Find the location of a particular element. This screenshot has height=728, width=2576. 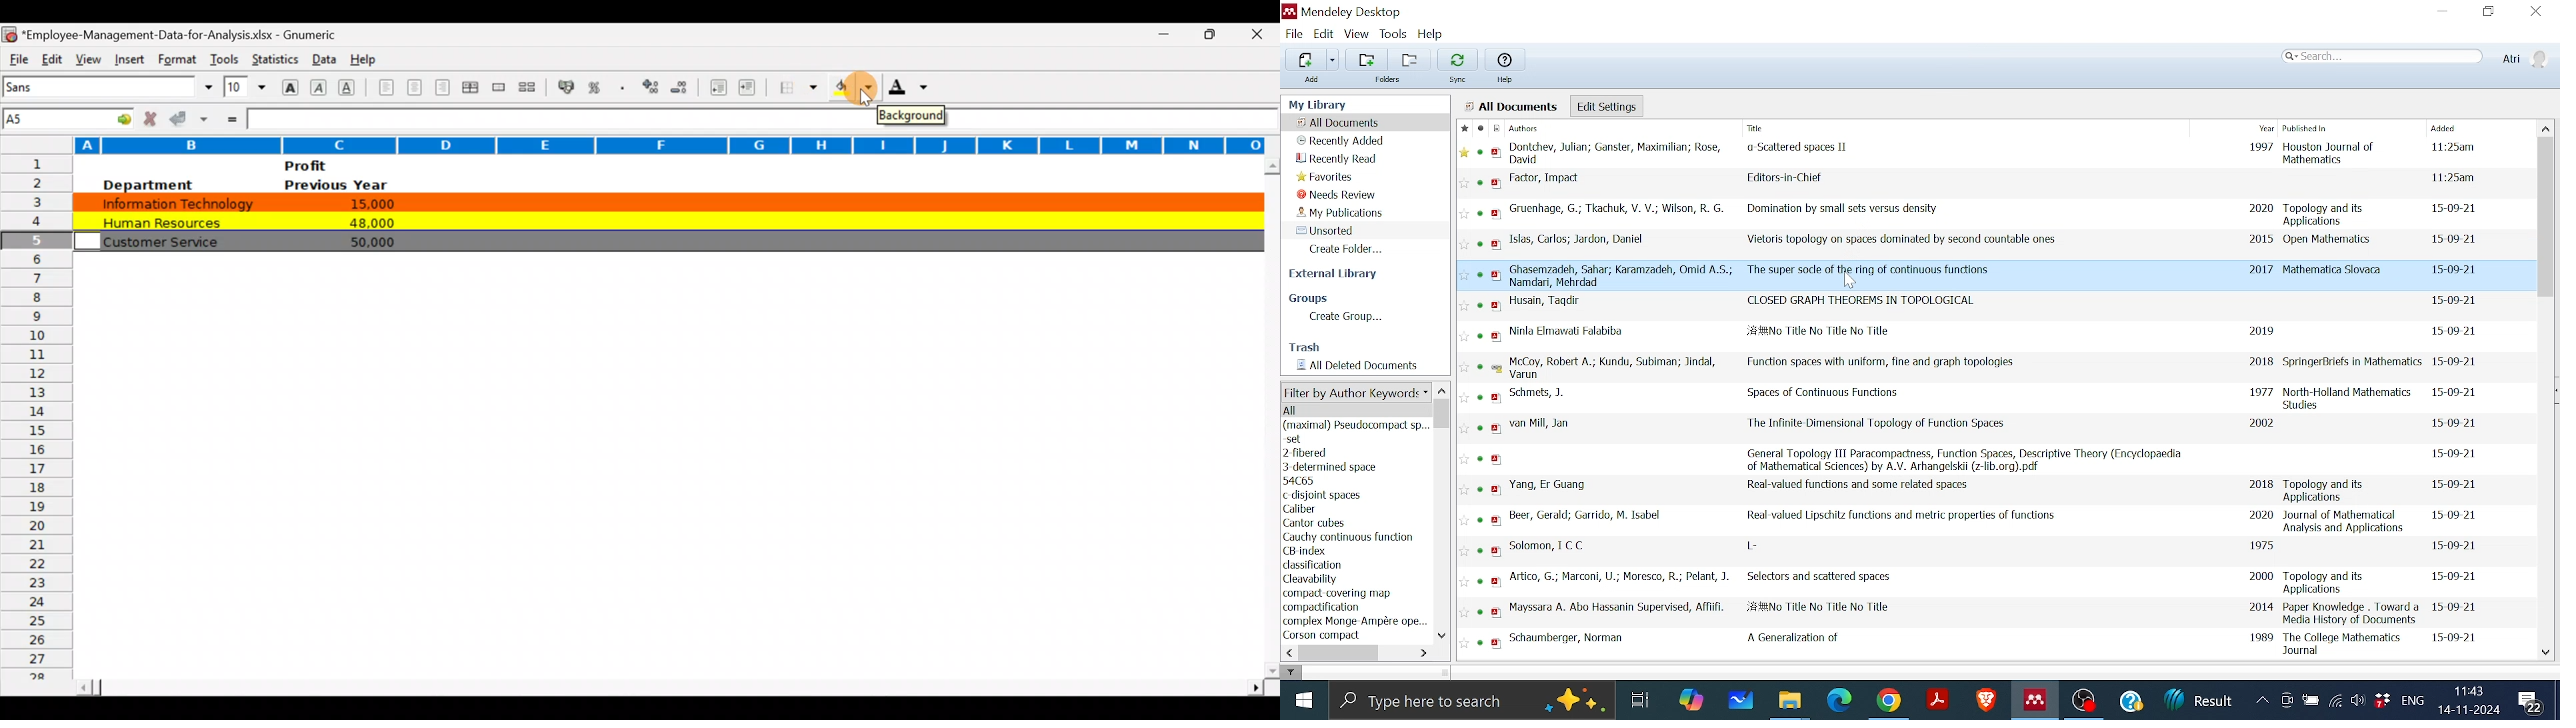

Statistics is located at coordinates (273, 56).